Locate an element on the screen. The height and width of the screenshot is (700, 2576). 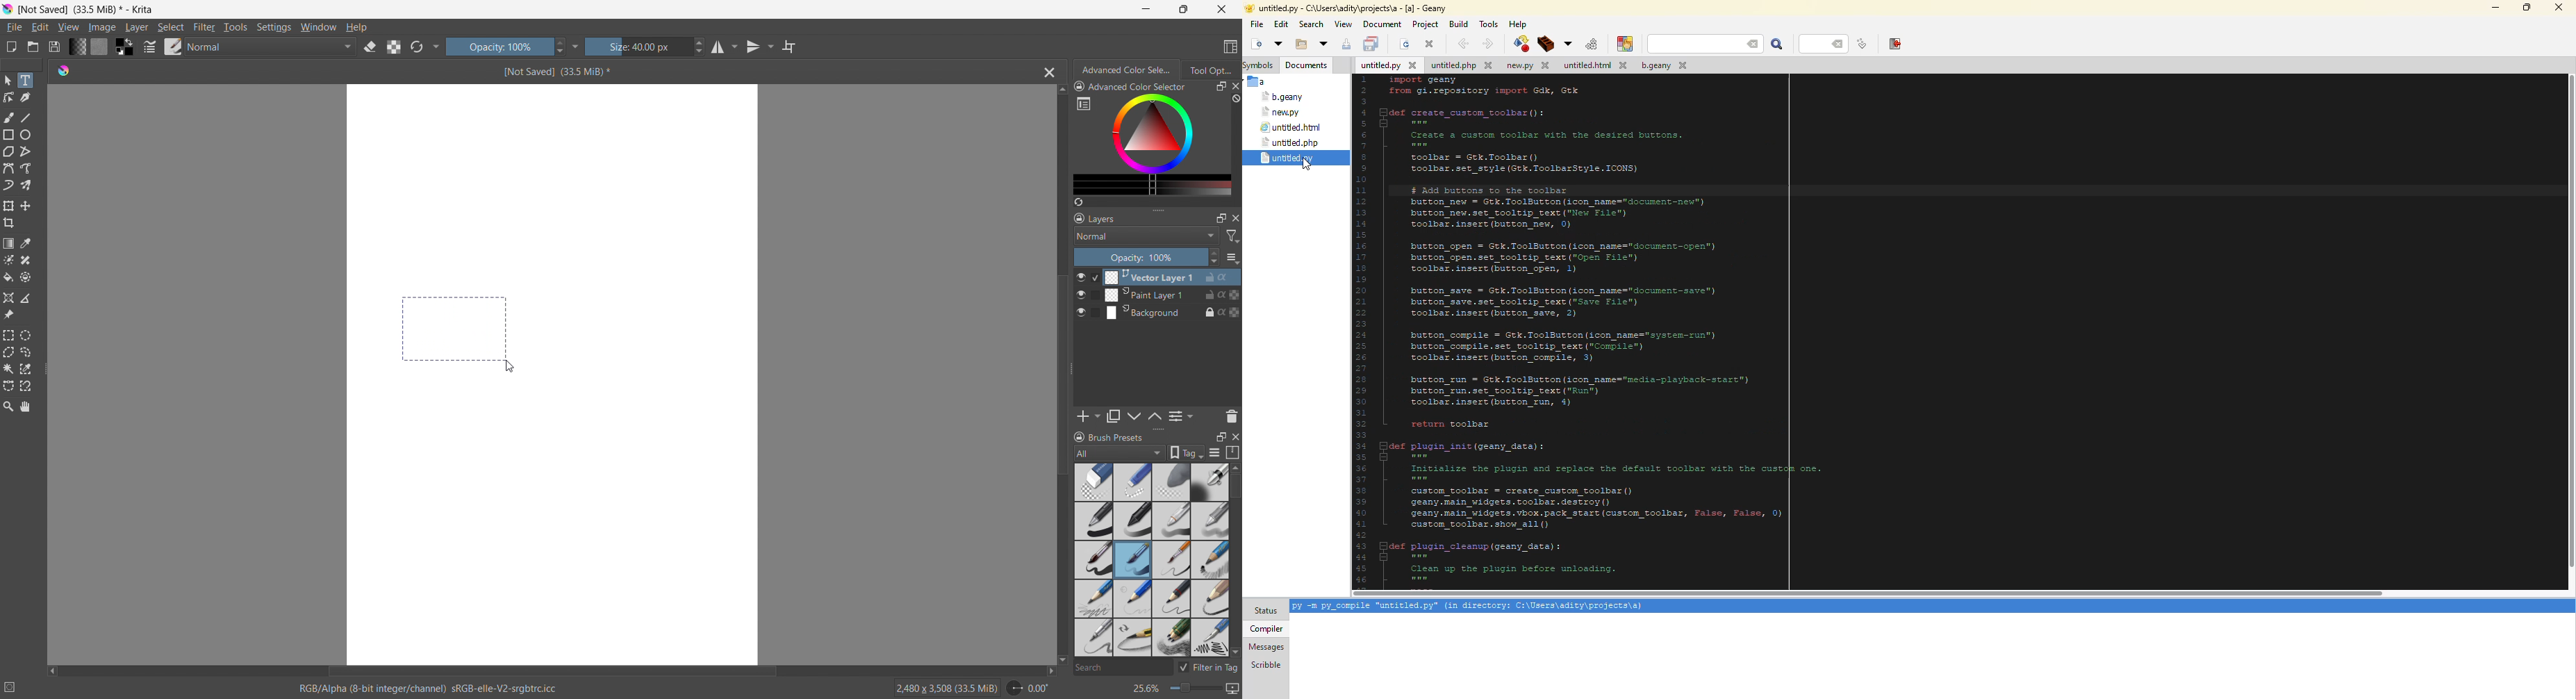
add layer is located at coordinates (1088, 416).